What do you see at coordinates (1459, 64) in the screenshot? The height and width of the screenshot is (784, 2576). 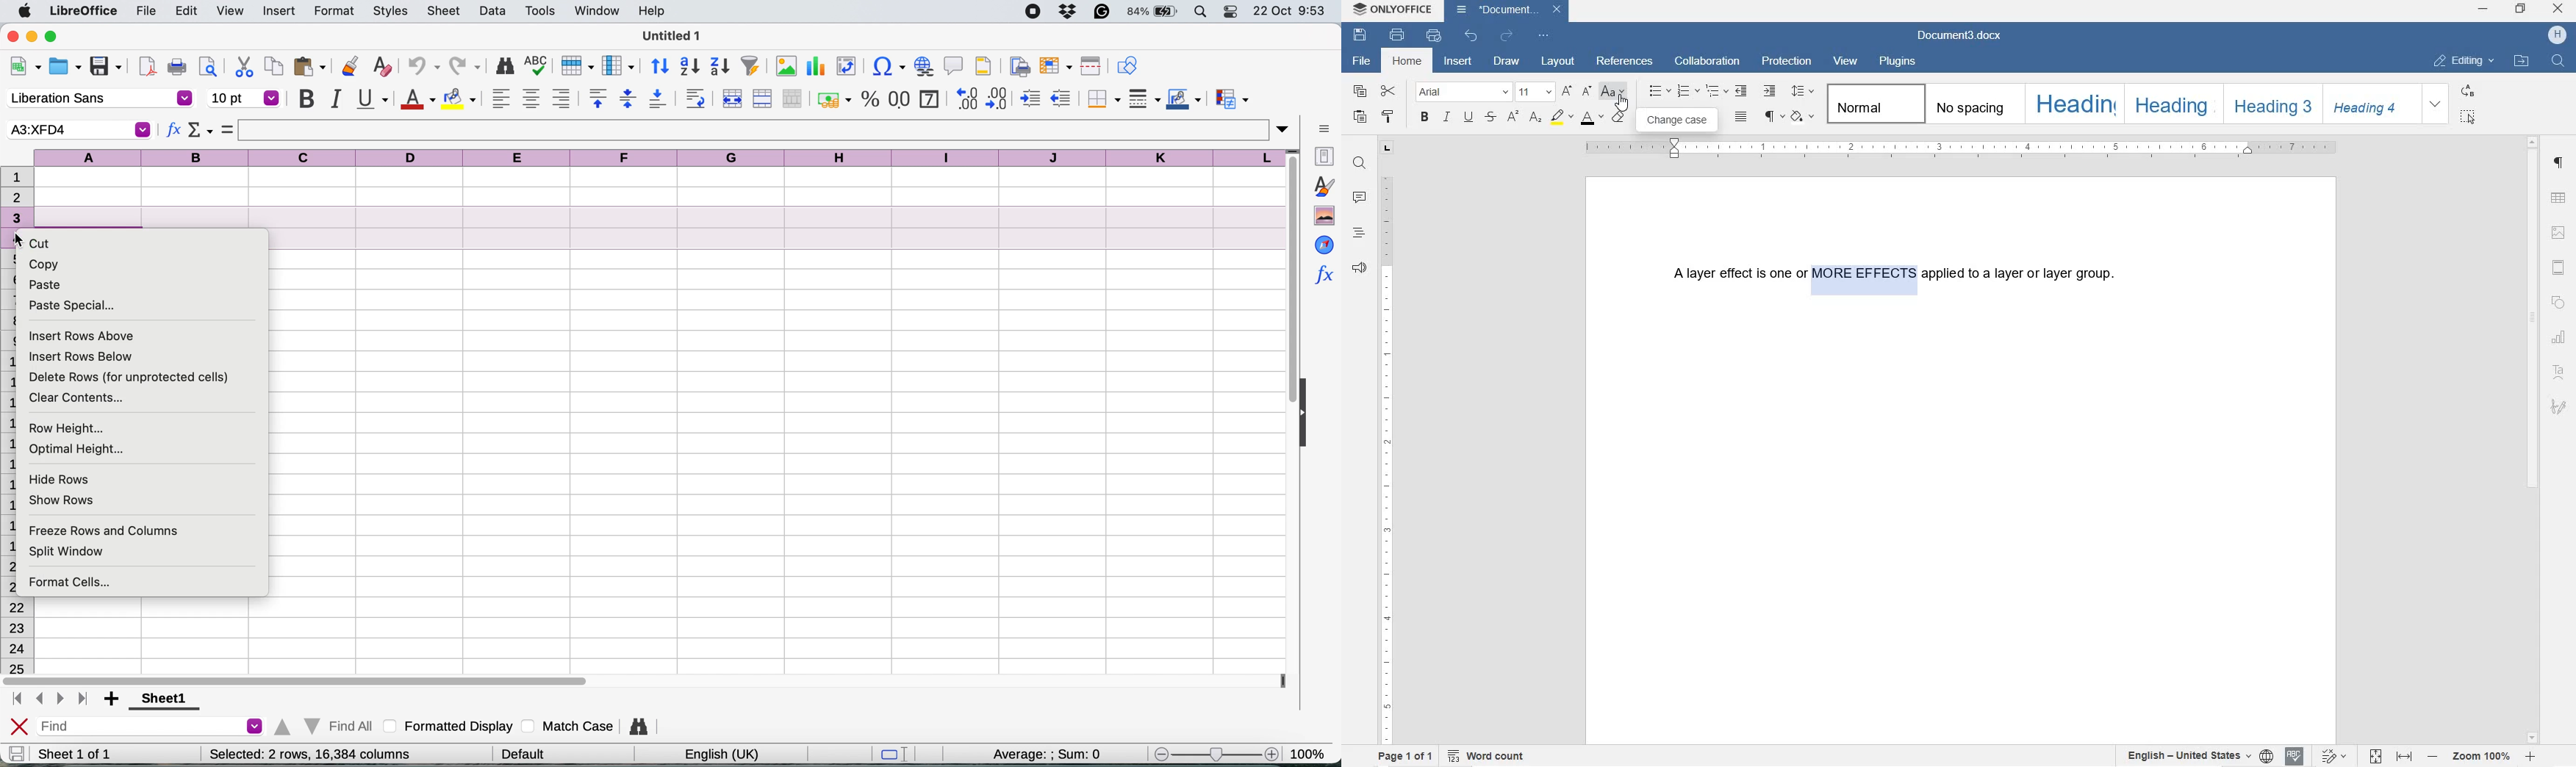 I see `INSERT` at bounding box center [1459, 64].